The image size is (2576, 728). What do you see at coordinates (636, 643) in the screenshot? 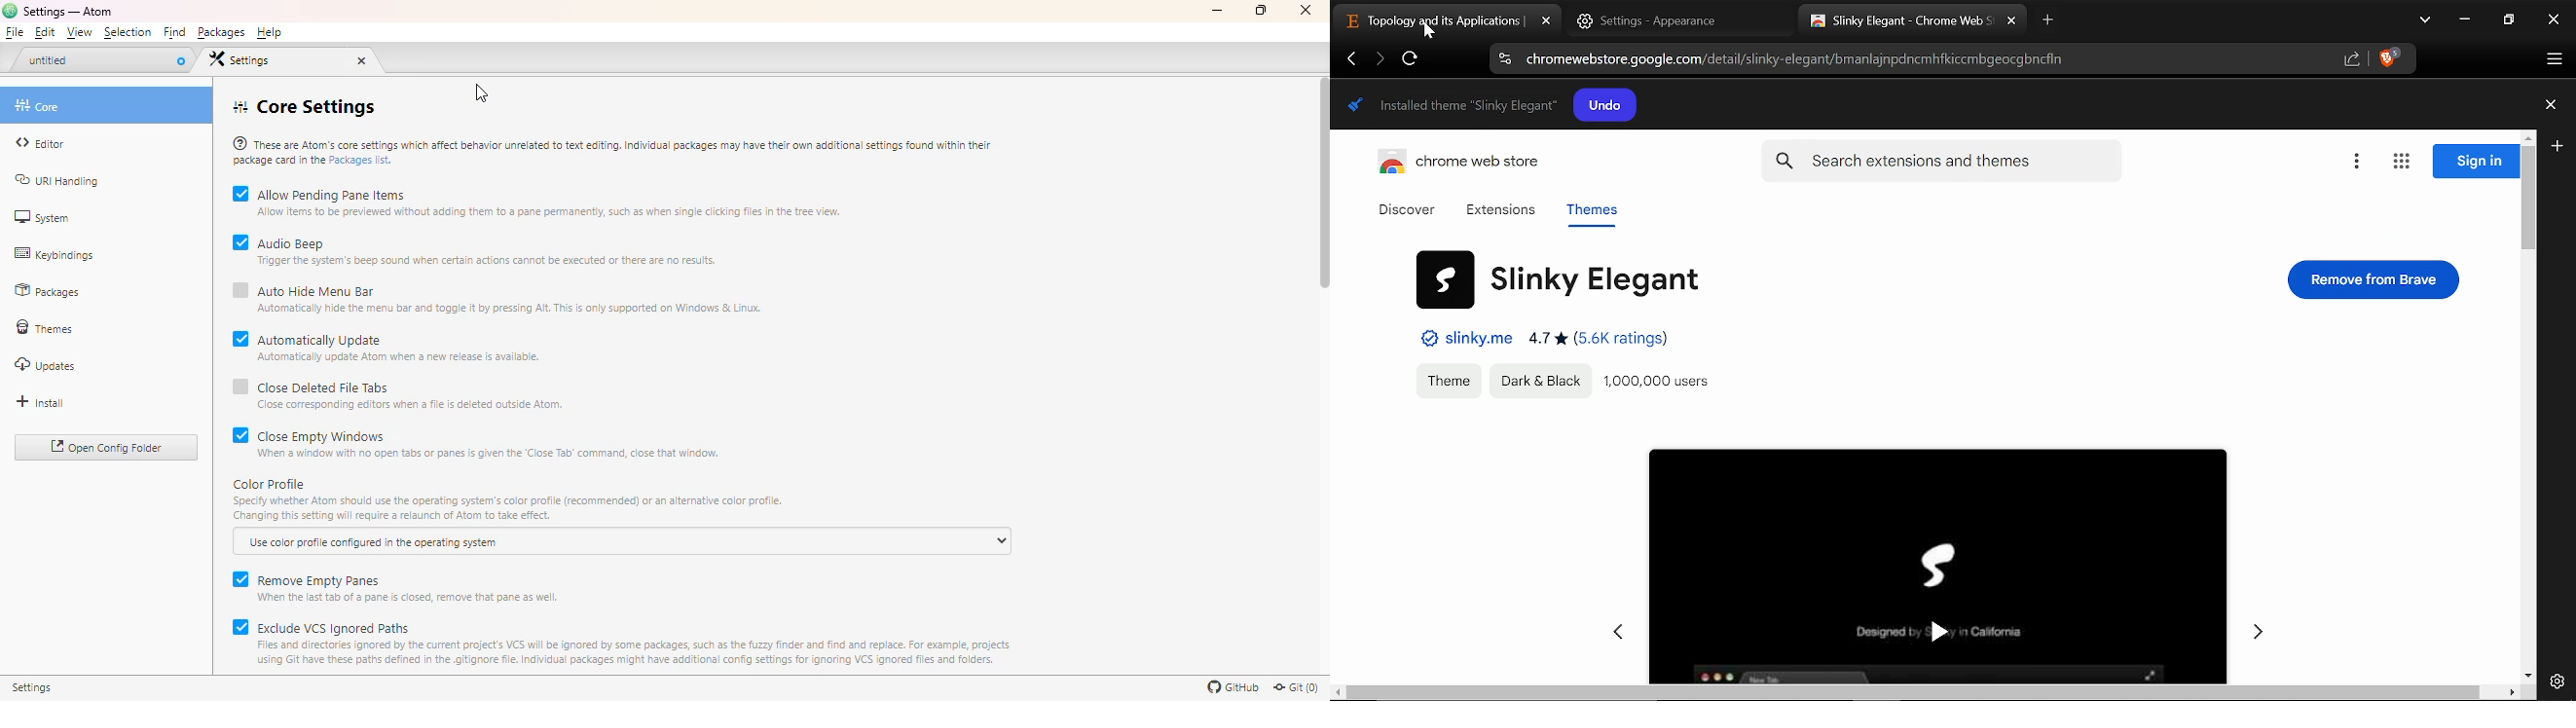
I see `exclude VCS ignored paths` at bounding box center [636, 643].